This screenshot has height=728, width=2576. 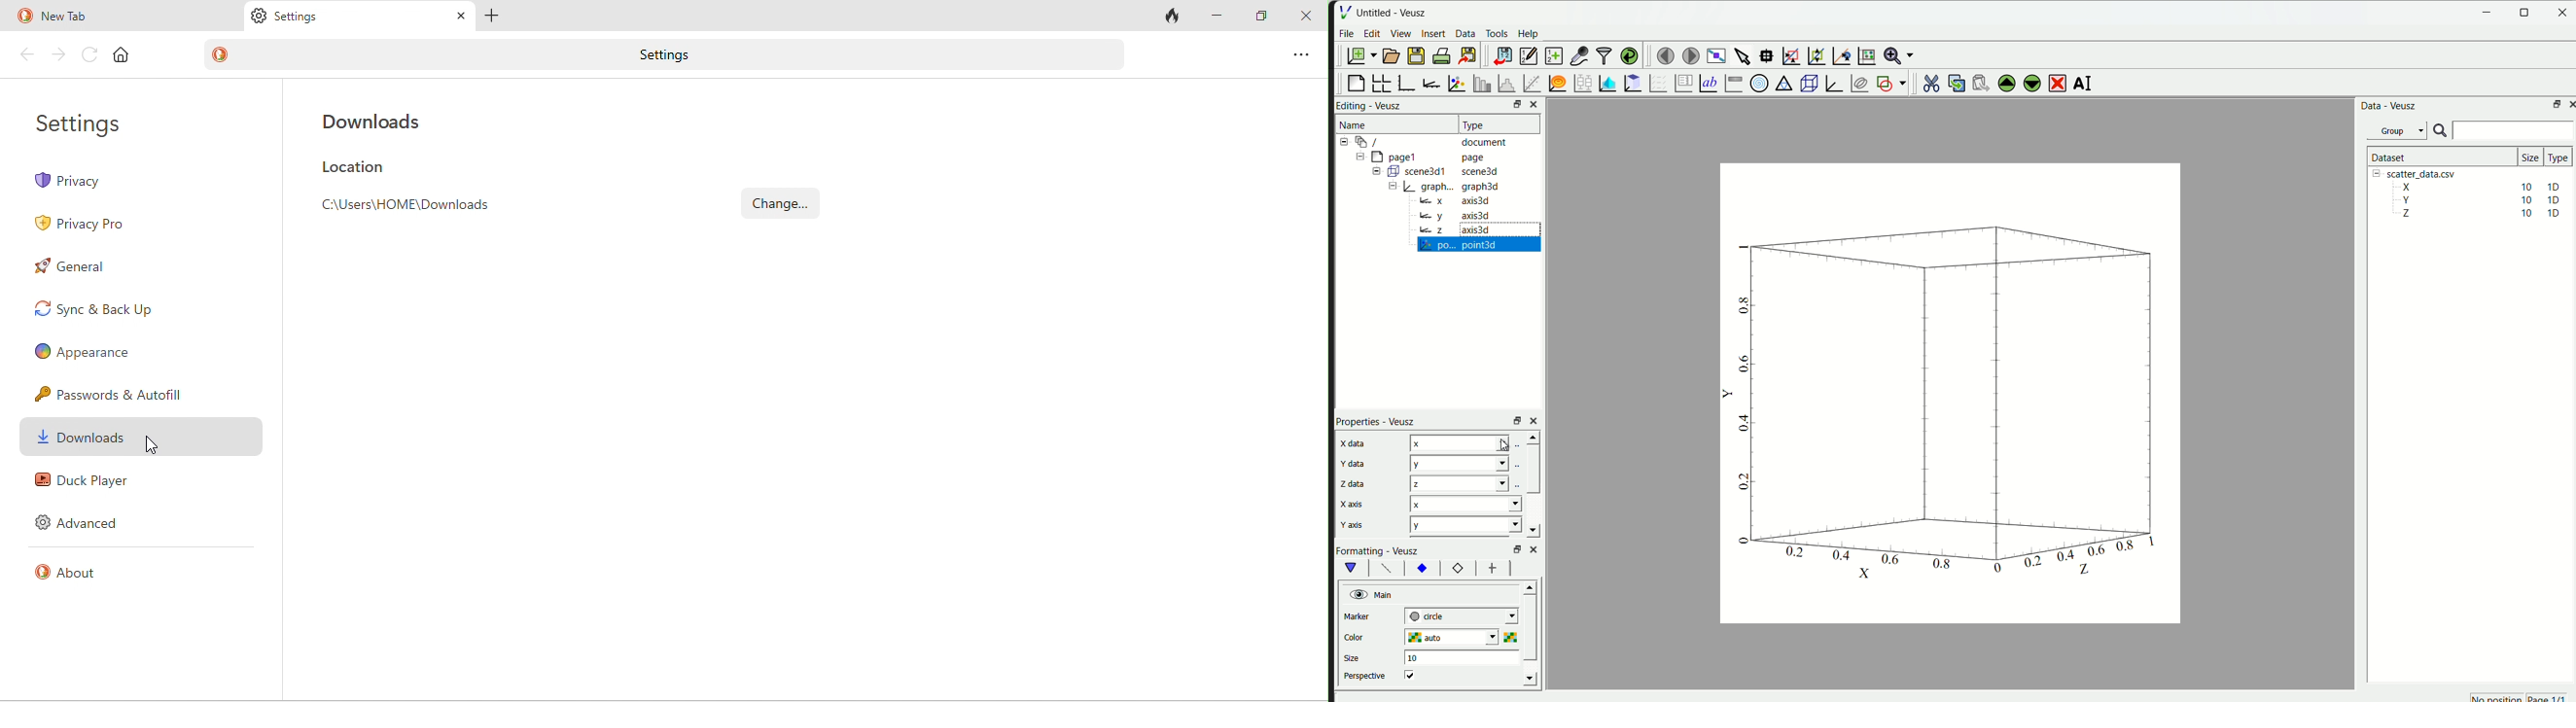 What do you see at coordinates (1579, 84) in the screenshot?
I see `plot box plots` at bounding box center [1579, 84].